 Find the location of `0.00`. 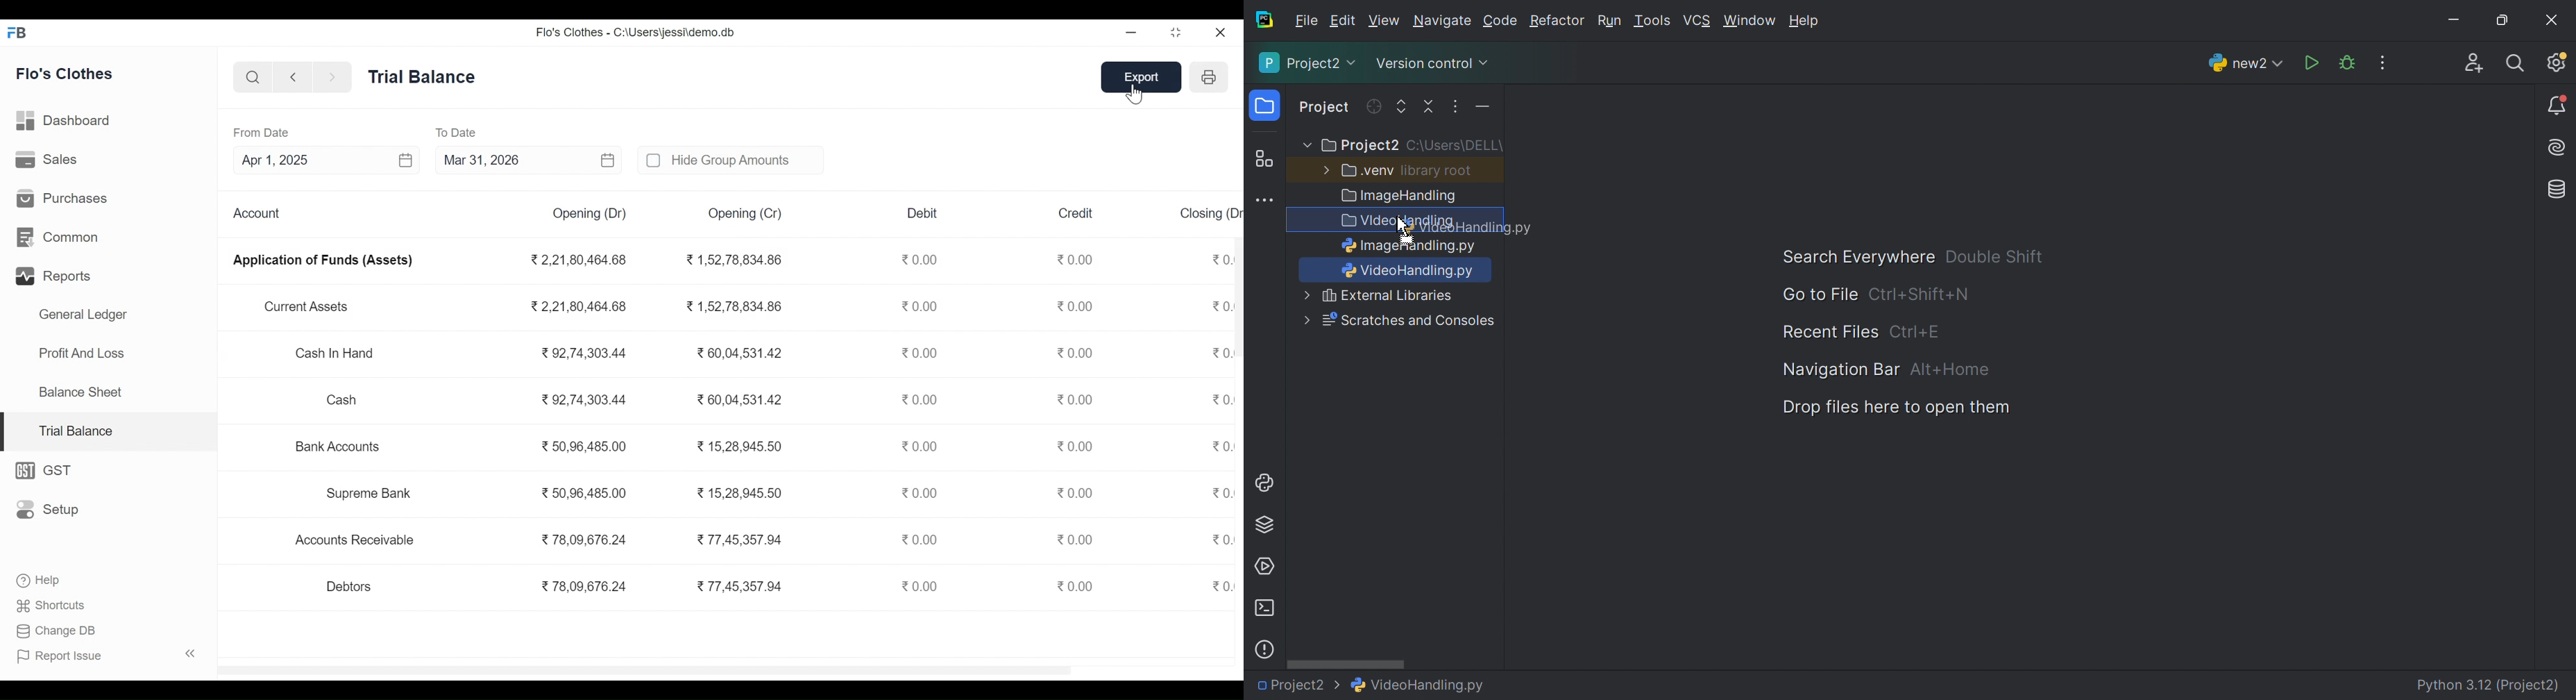

0.00 is located at coordinates (1075, 539).